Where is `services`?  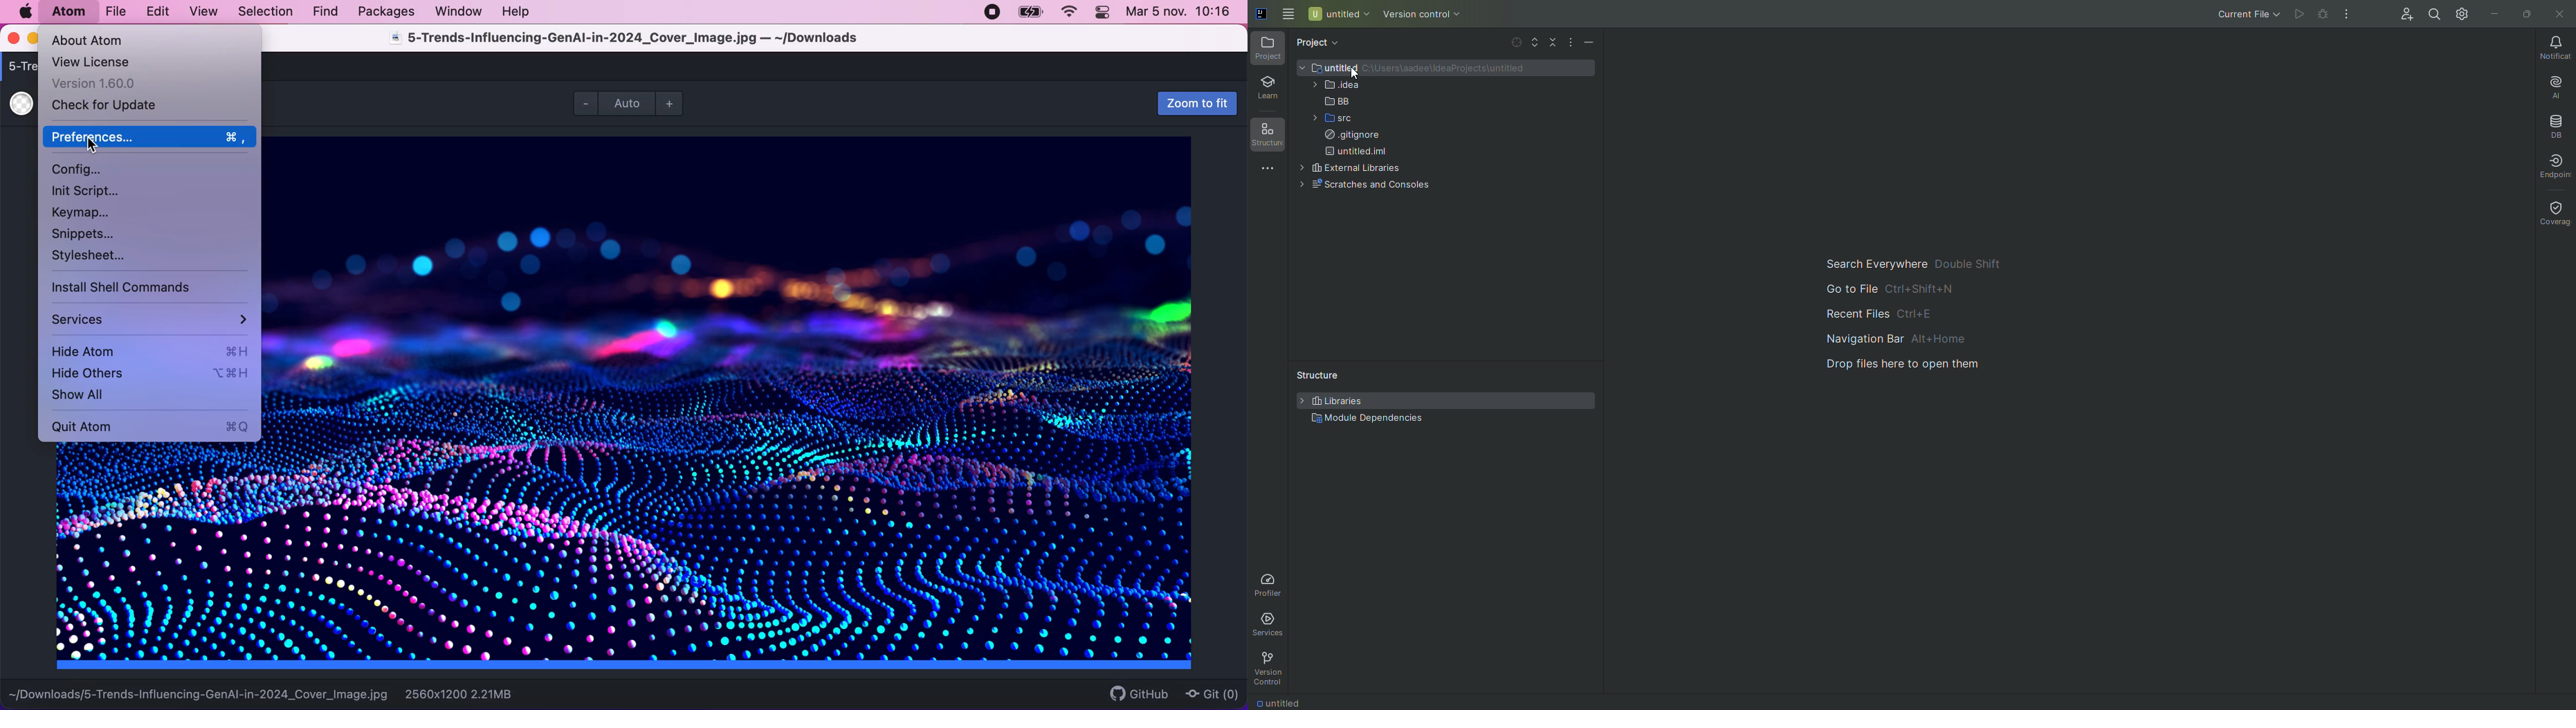
services is located at coordinates (149, 317).